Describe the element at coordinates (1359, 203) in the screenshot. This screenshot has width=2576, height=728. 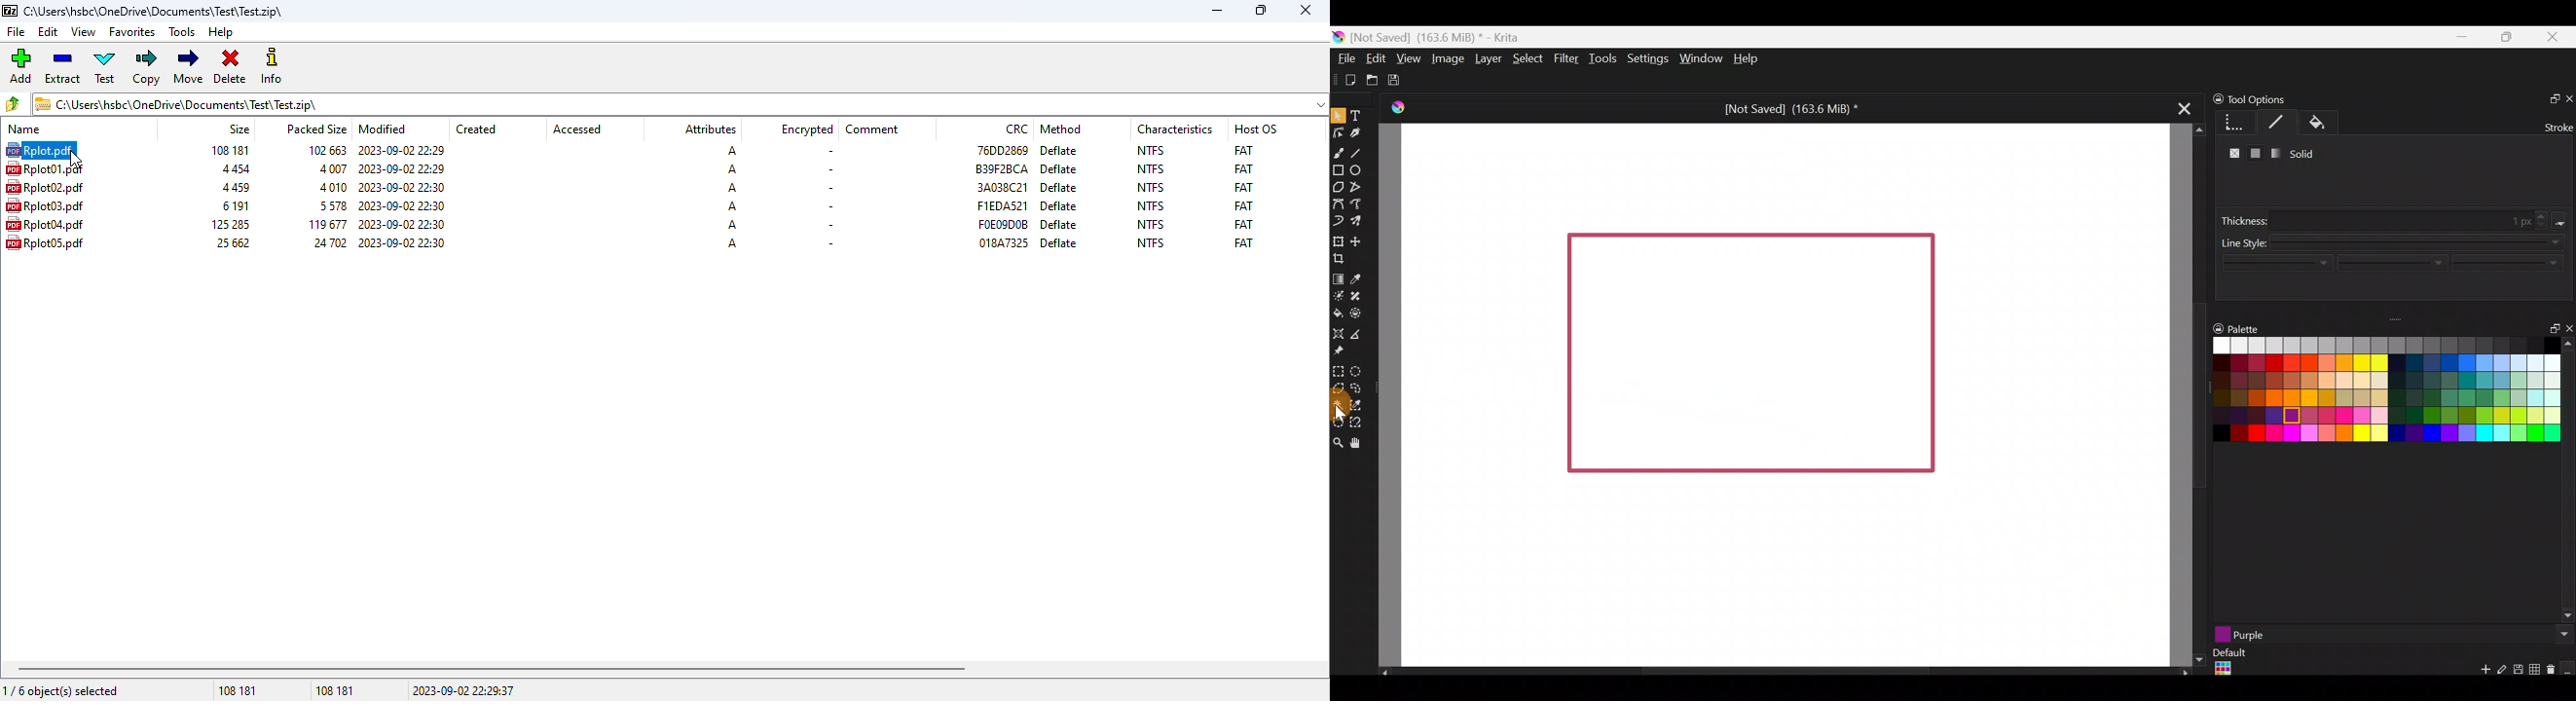
I see `Freehand path tool` at that location.